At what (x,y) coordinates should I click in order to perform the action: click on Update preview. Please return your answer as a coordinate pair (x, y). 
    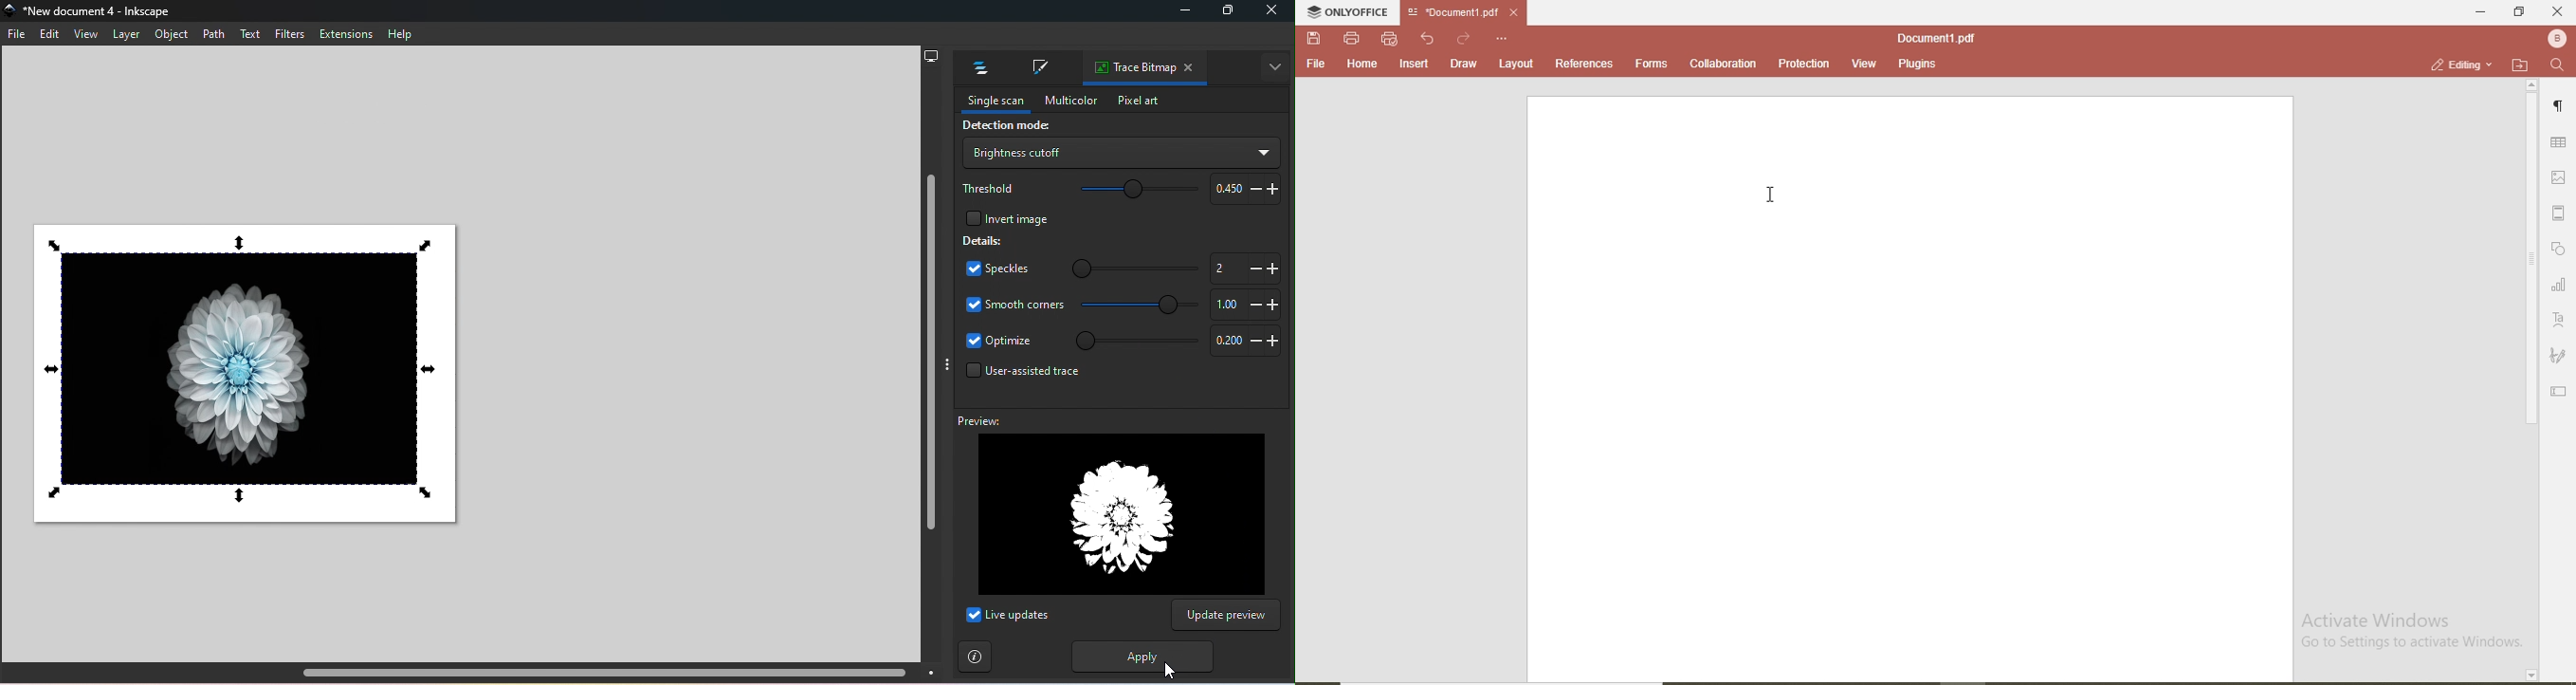
    Looking at the image, I should click on (1226, 615).